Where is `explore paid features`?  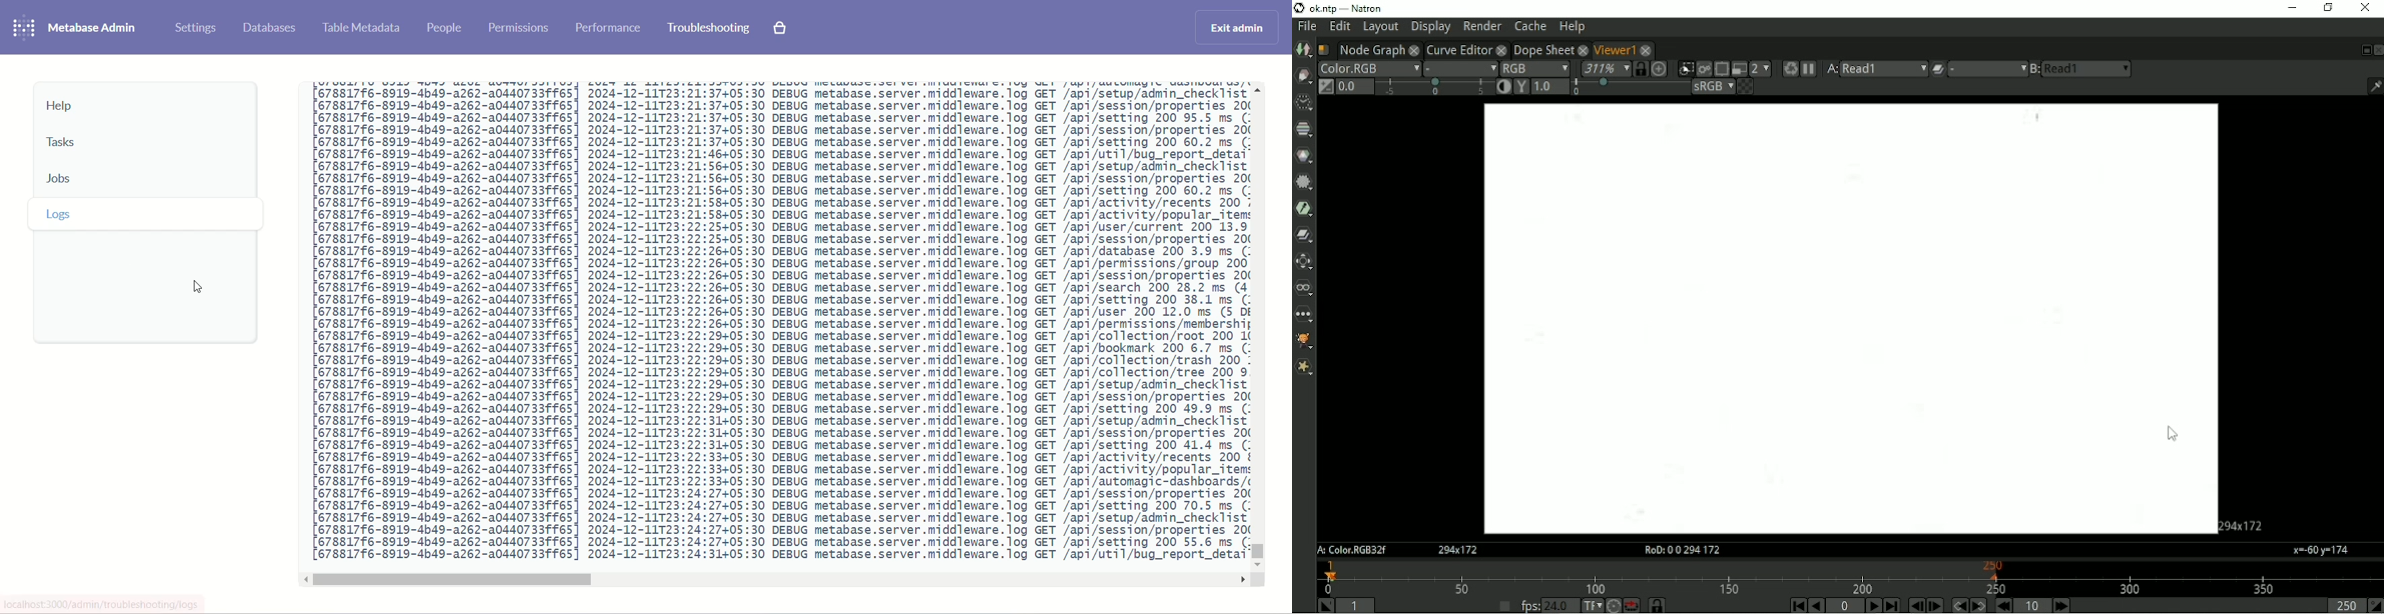 explore paid features is located at coordinates (782, 28).